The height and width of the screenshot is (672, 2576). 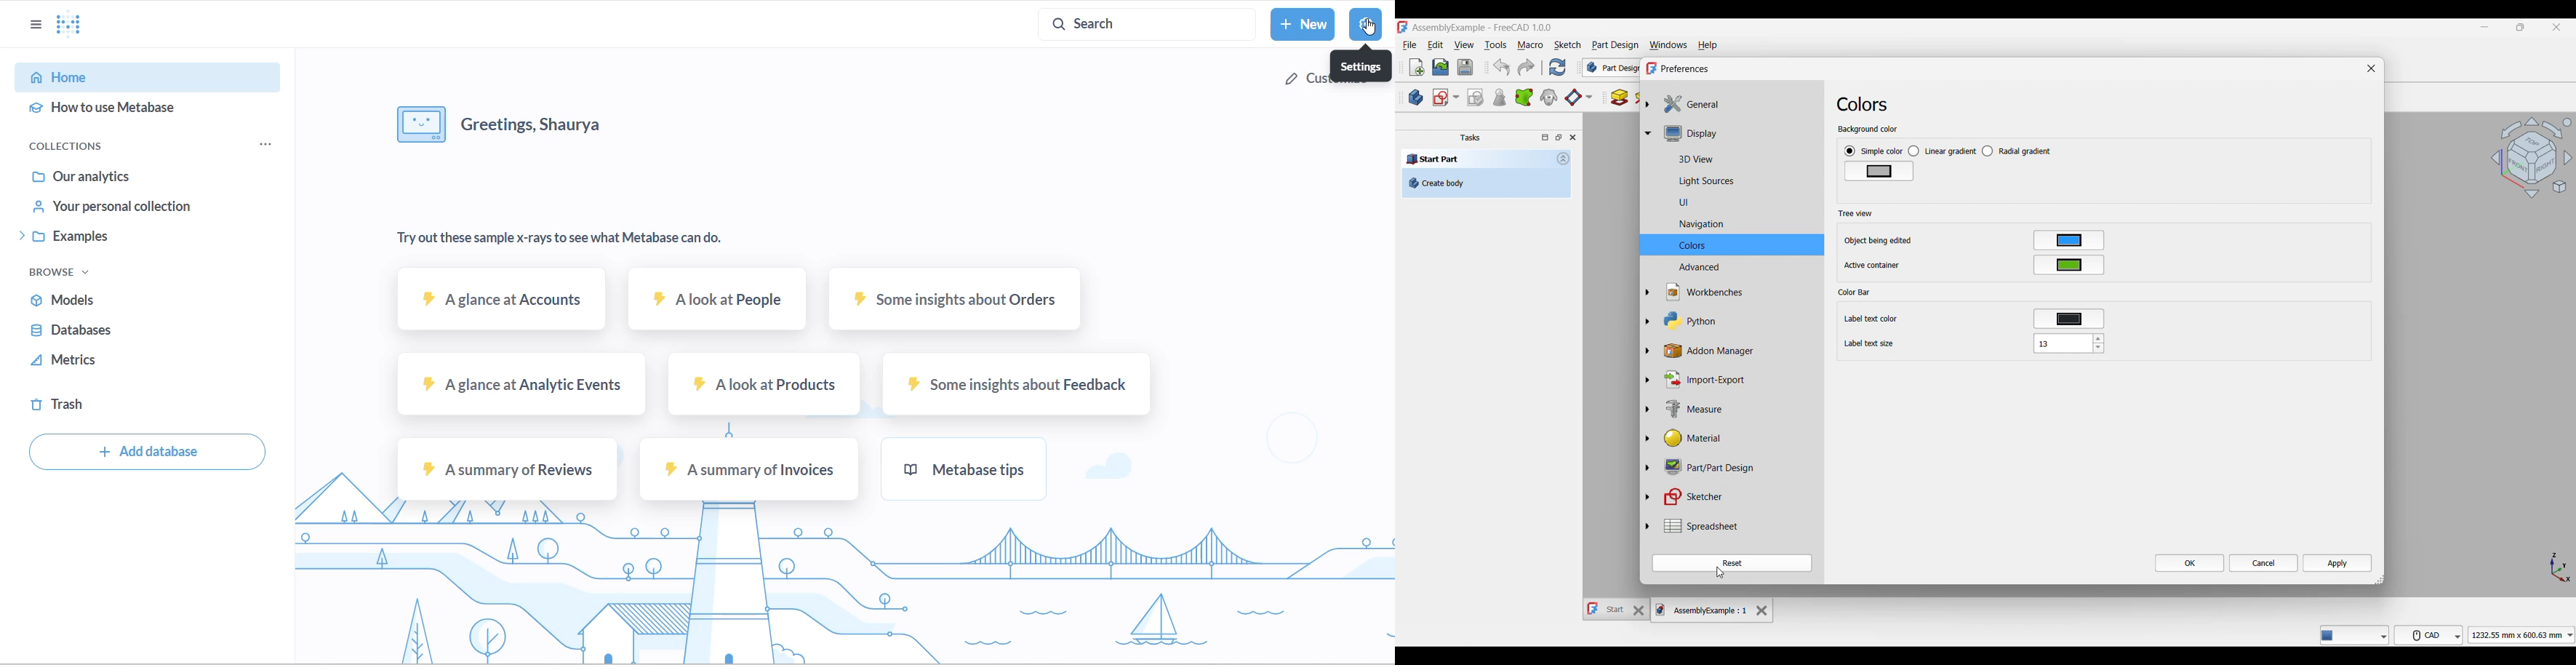 I want to click on browse, so click(x=60, y=273).